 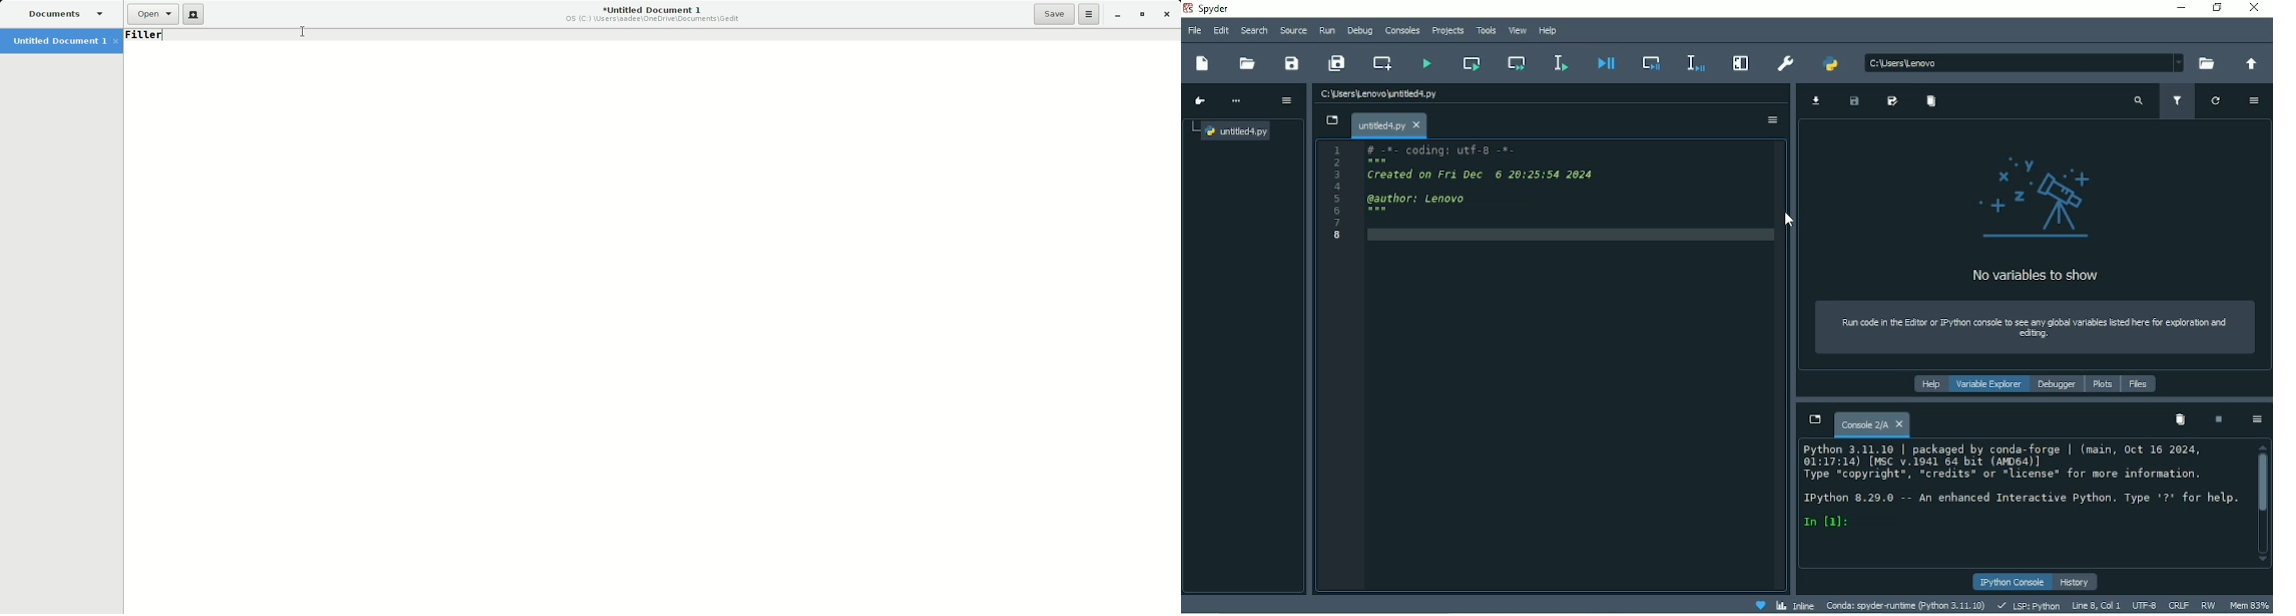 What do you see at coordinates (1860, 102) in the screenshot?
I see `Save data` at bounding box center [1860, 102].